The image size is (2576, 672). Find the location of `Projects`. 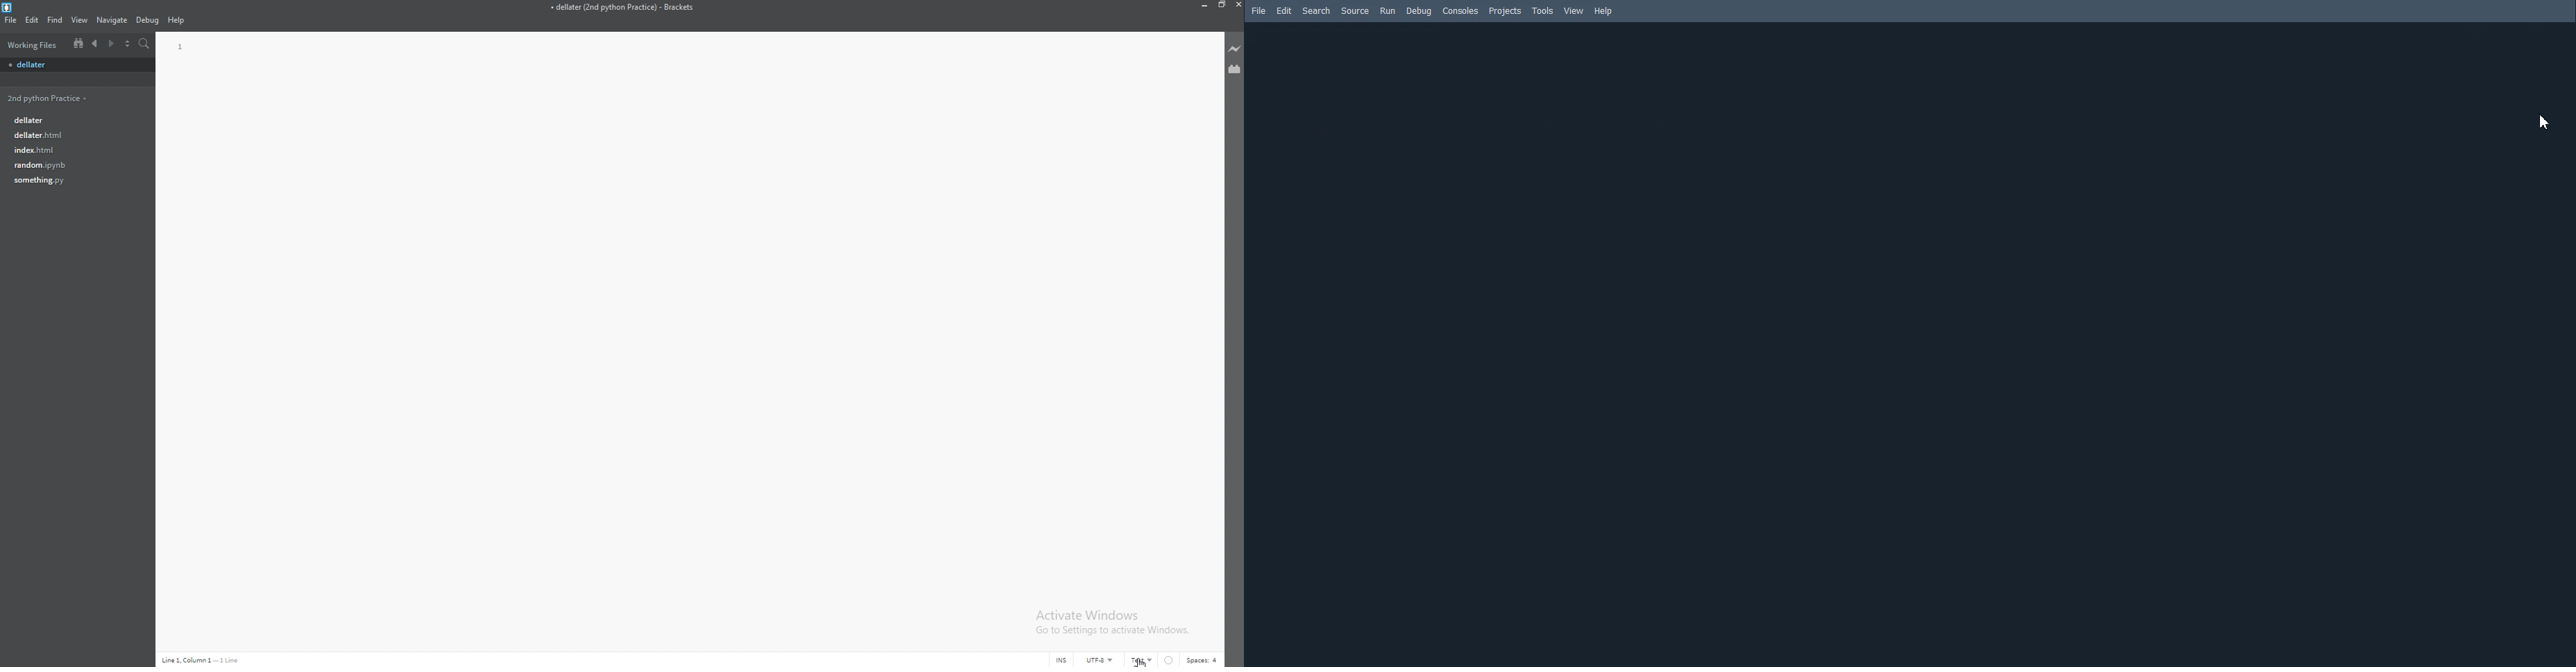

Projects is located at coordinates (1504, 11).